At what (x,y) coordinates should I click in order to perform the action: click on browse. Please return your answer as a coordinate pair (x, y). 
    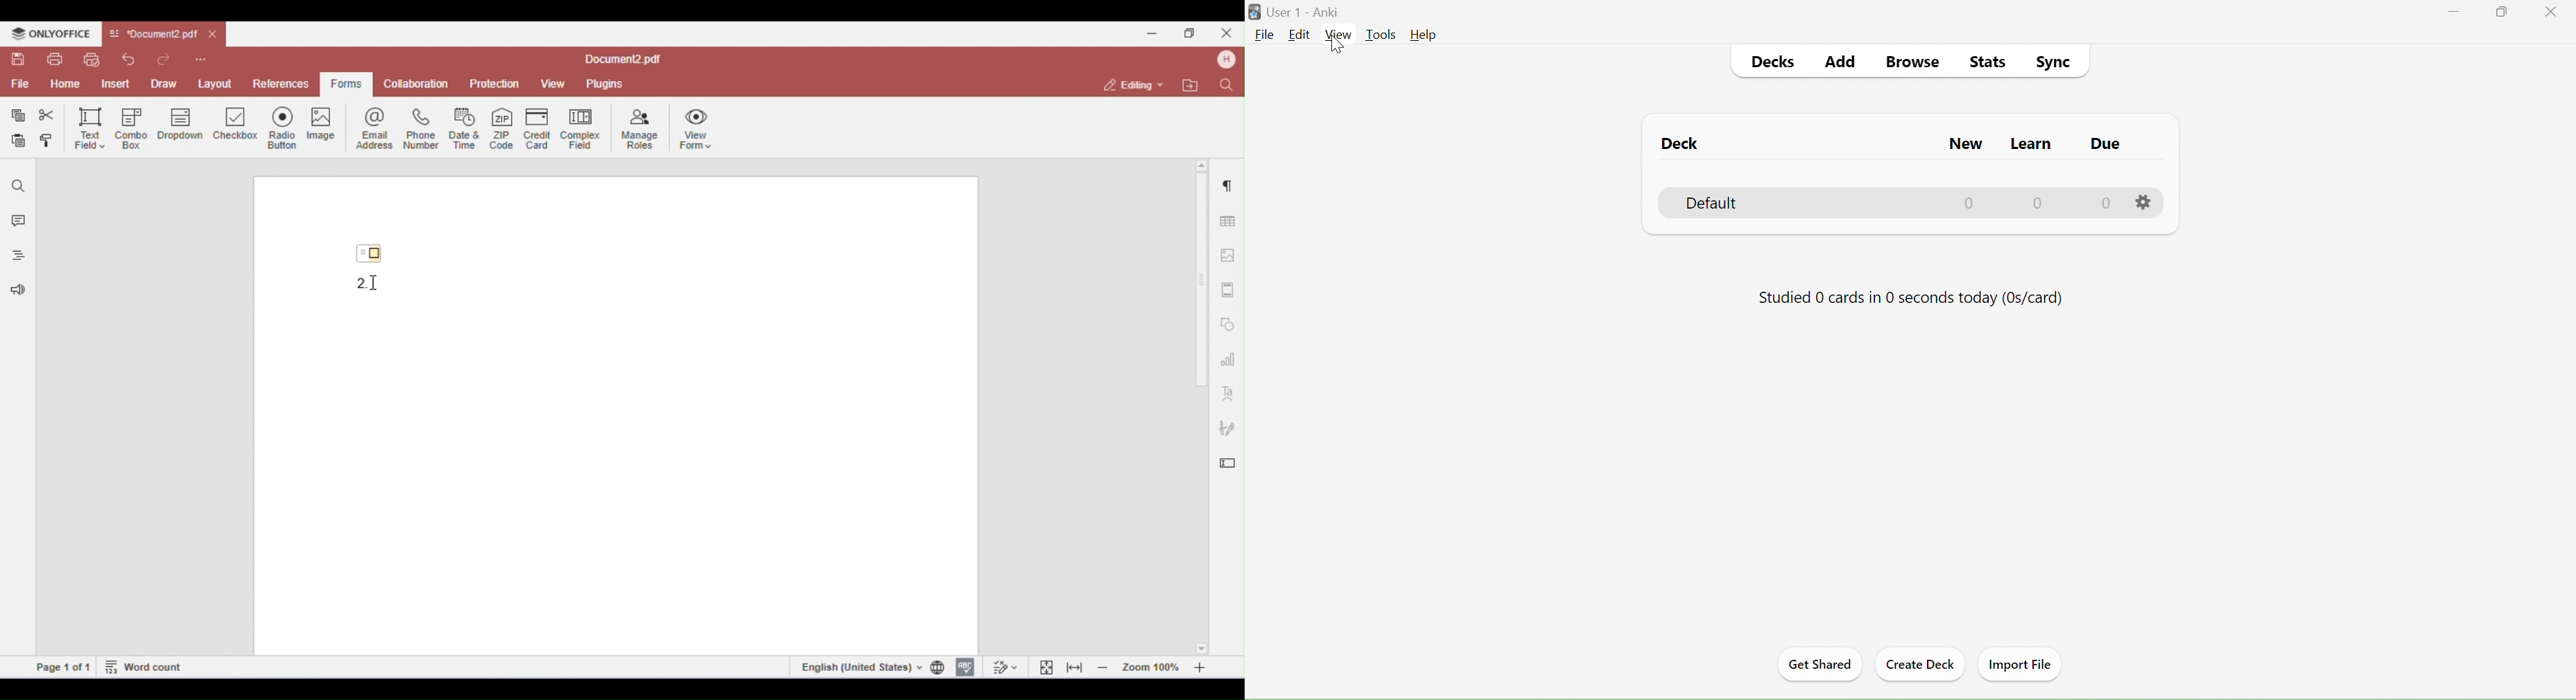
    Looking at the image, I should click on (1917, 62).